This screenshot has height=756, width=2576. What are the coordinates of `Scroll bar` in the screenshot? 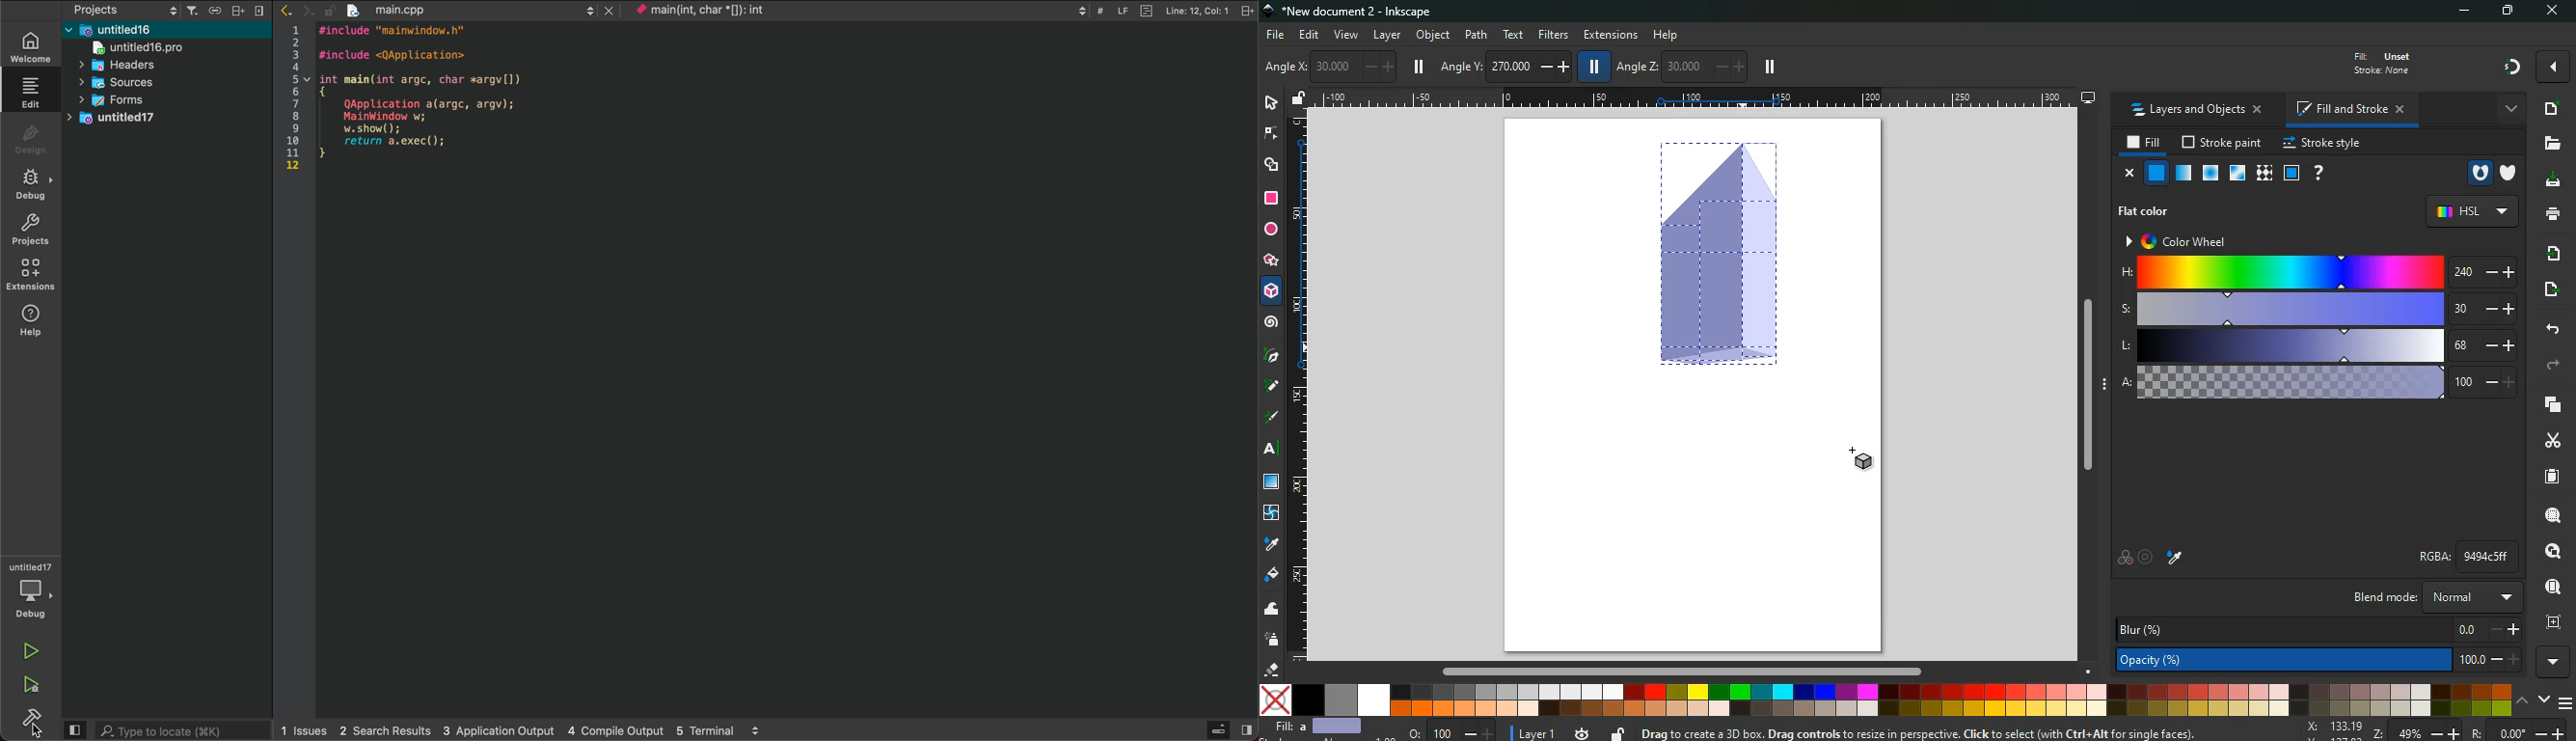 It's located at (1679, 672).